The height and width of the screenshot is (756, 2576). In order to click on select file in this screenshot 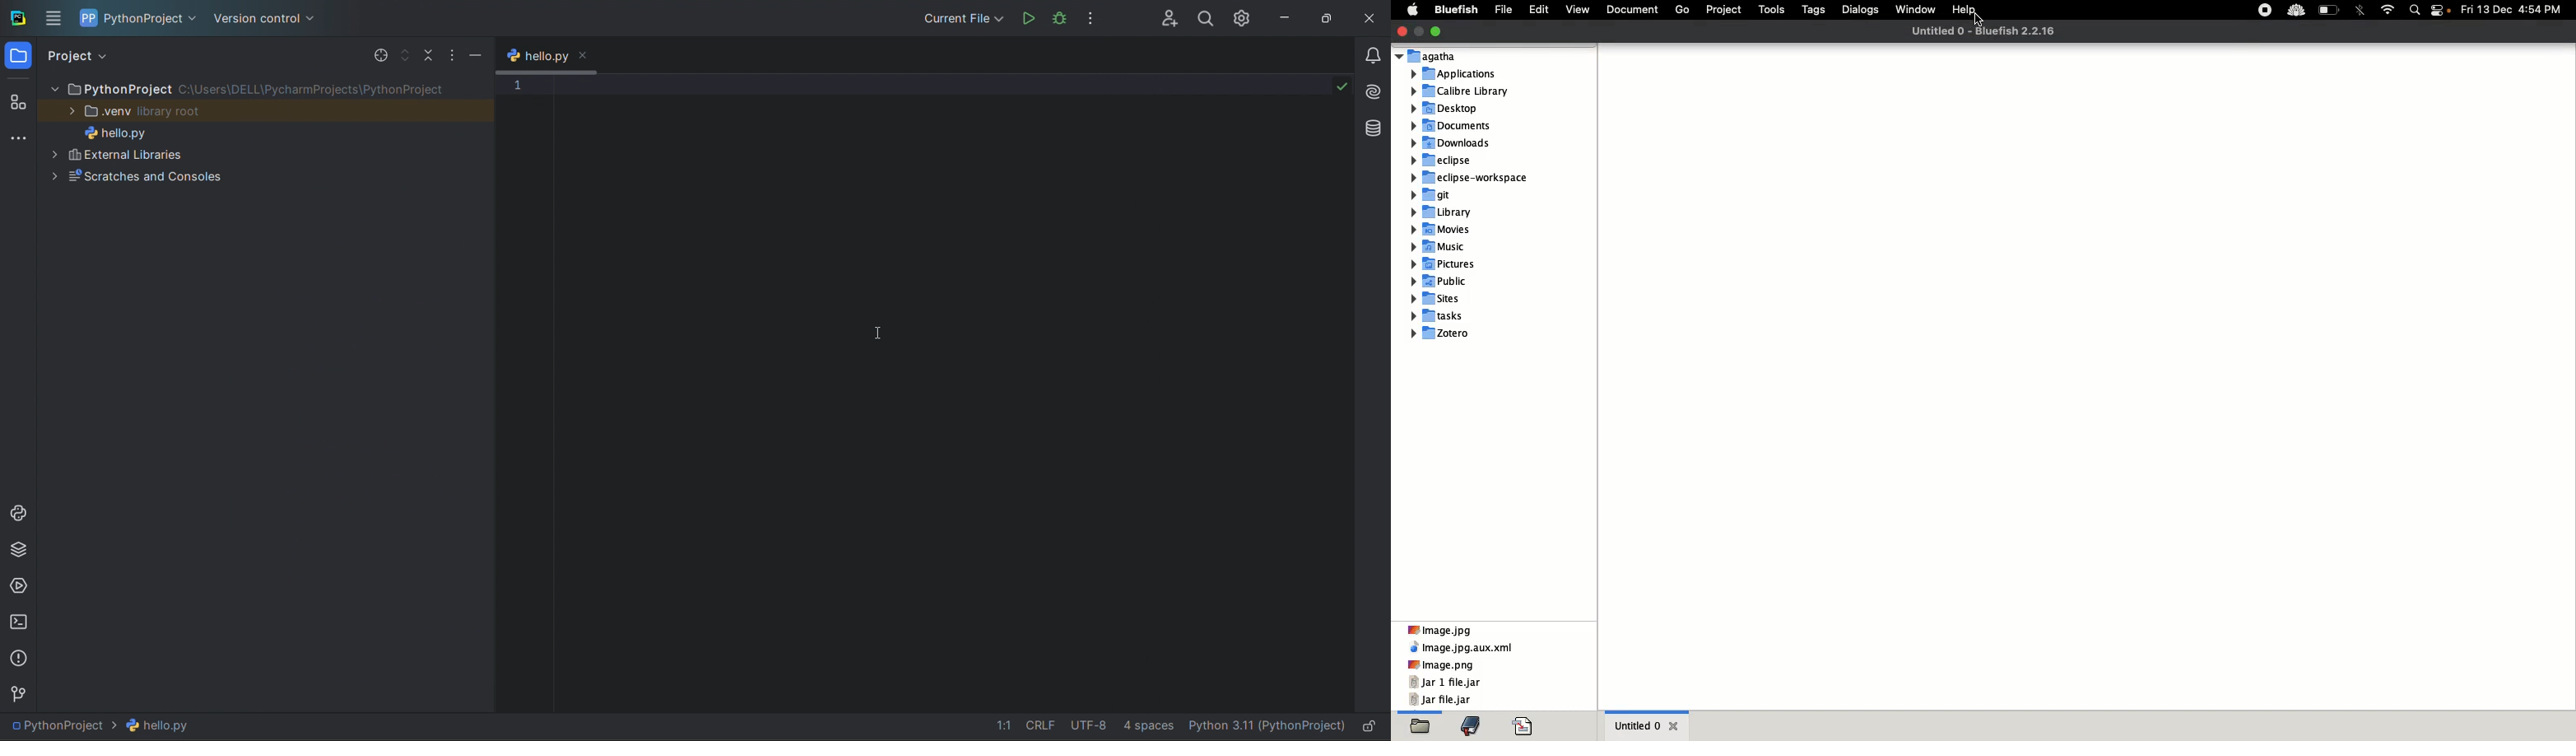, I will do `click(379, 54)`.